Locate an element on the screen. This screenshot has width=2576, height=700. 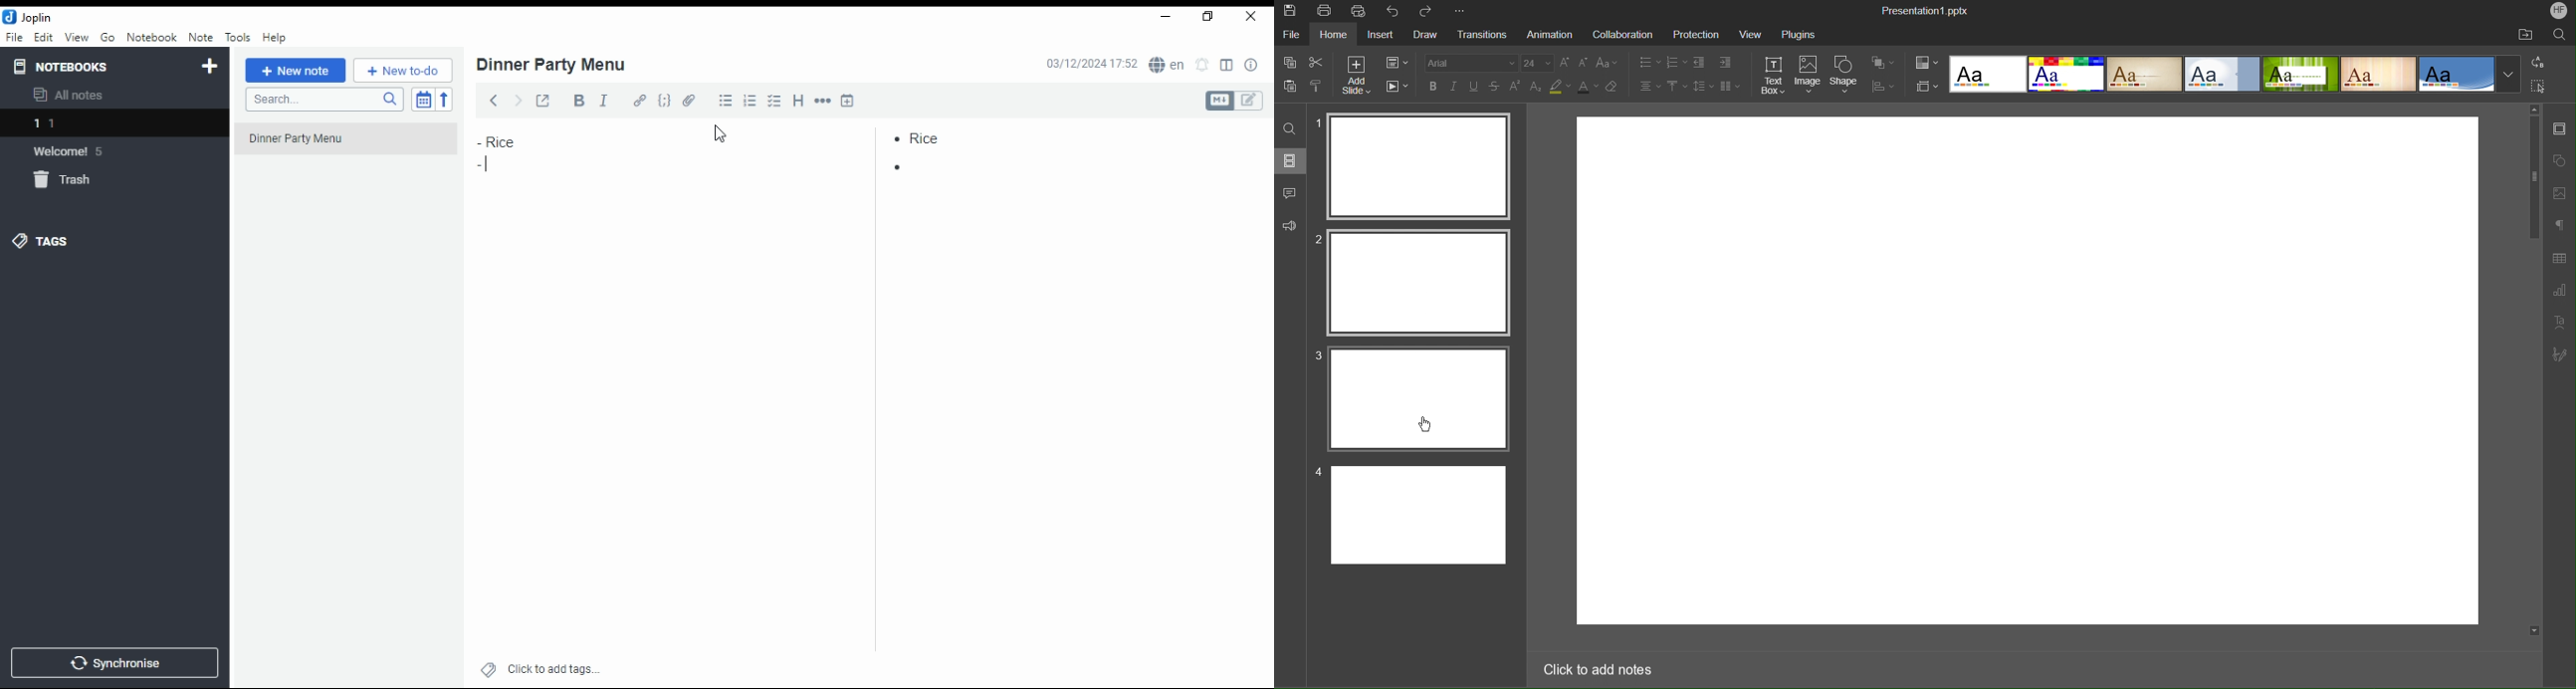
italics is located at coordinates (604, 100).